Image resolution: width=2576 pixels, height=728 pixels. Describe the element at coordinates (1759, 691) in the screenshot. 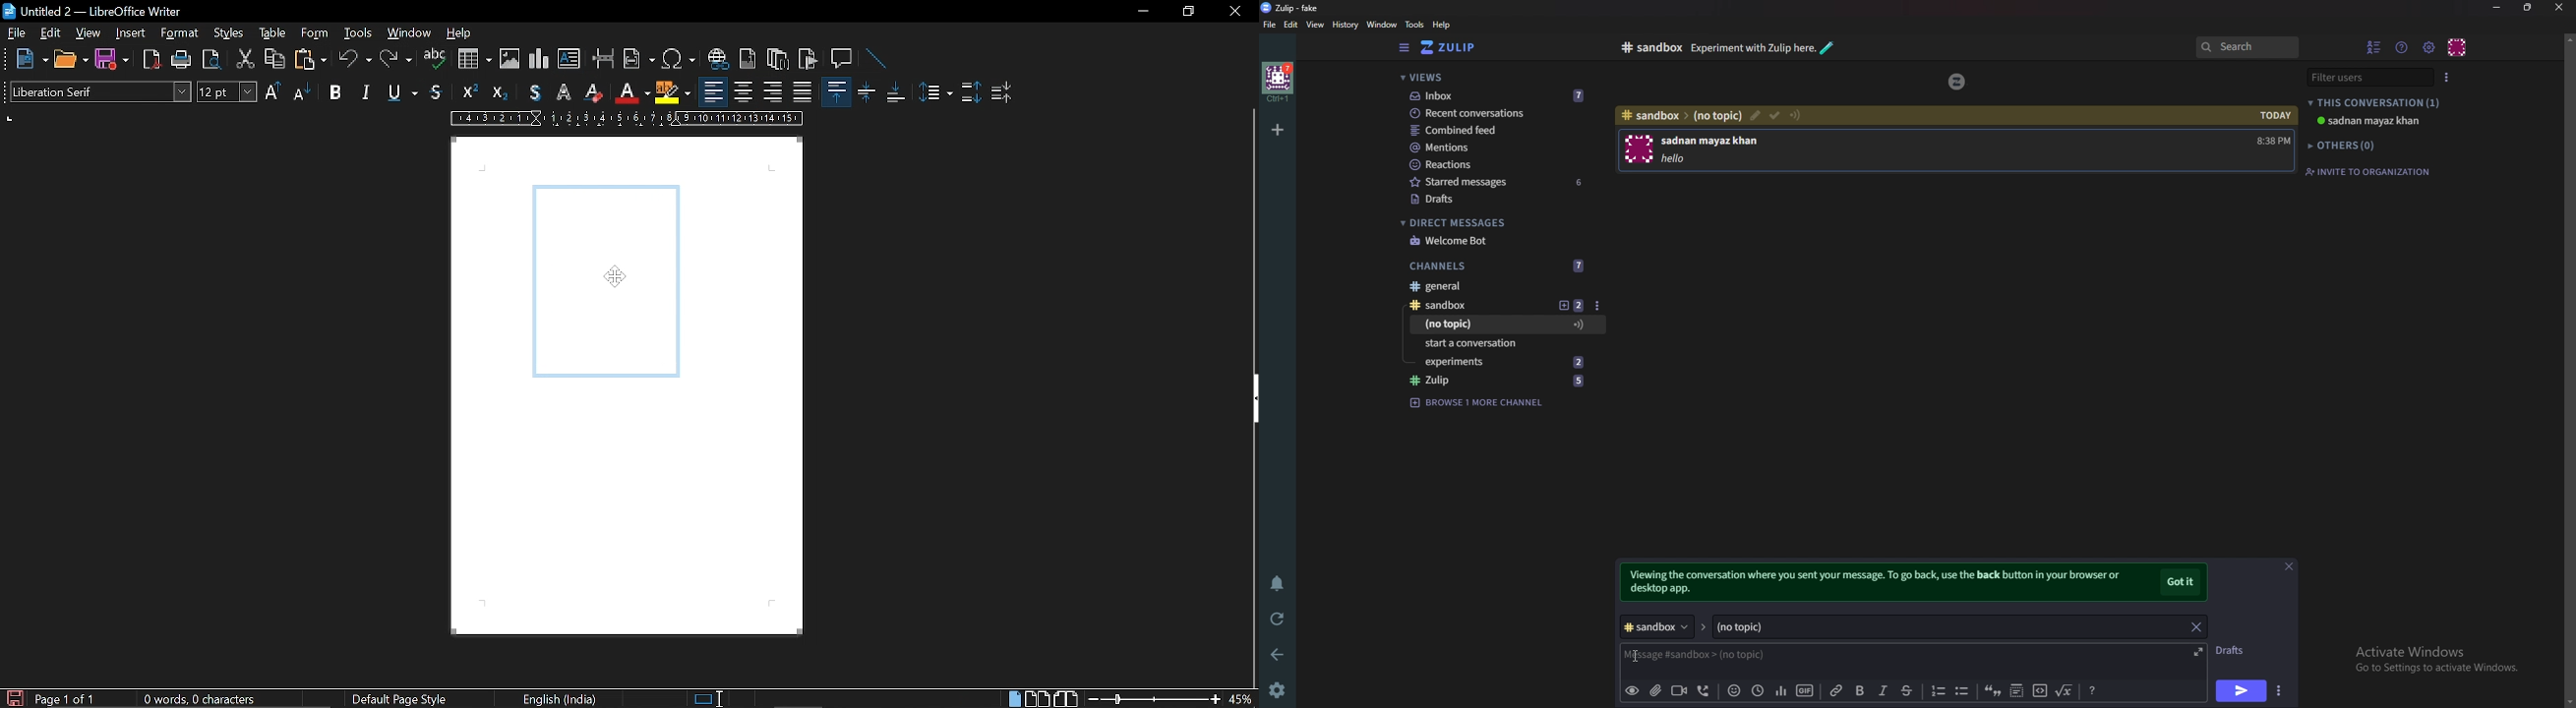

I see `Global time` at that location.